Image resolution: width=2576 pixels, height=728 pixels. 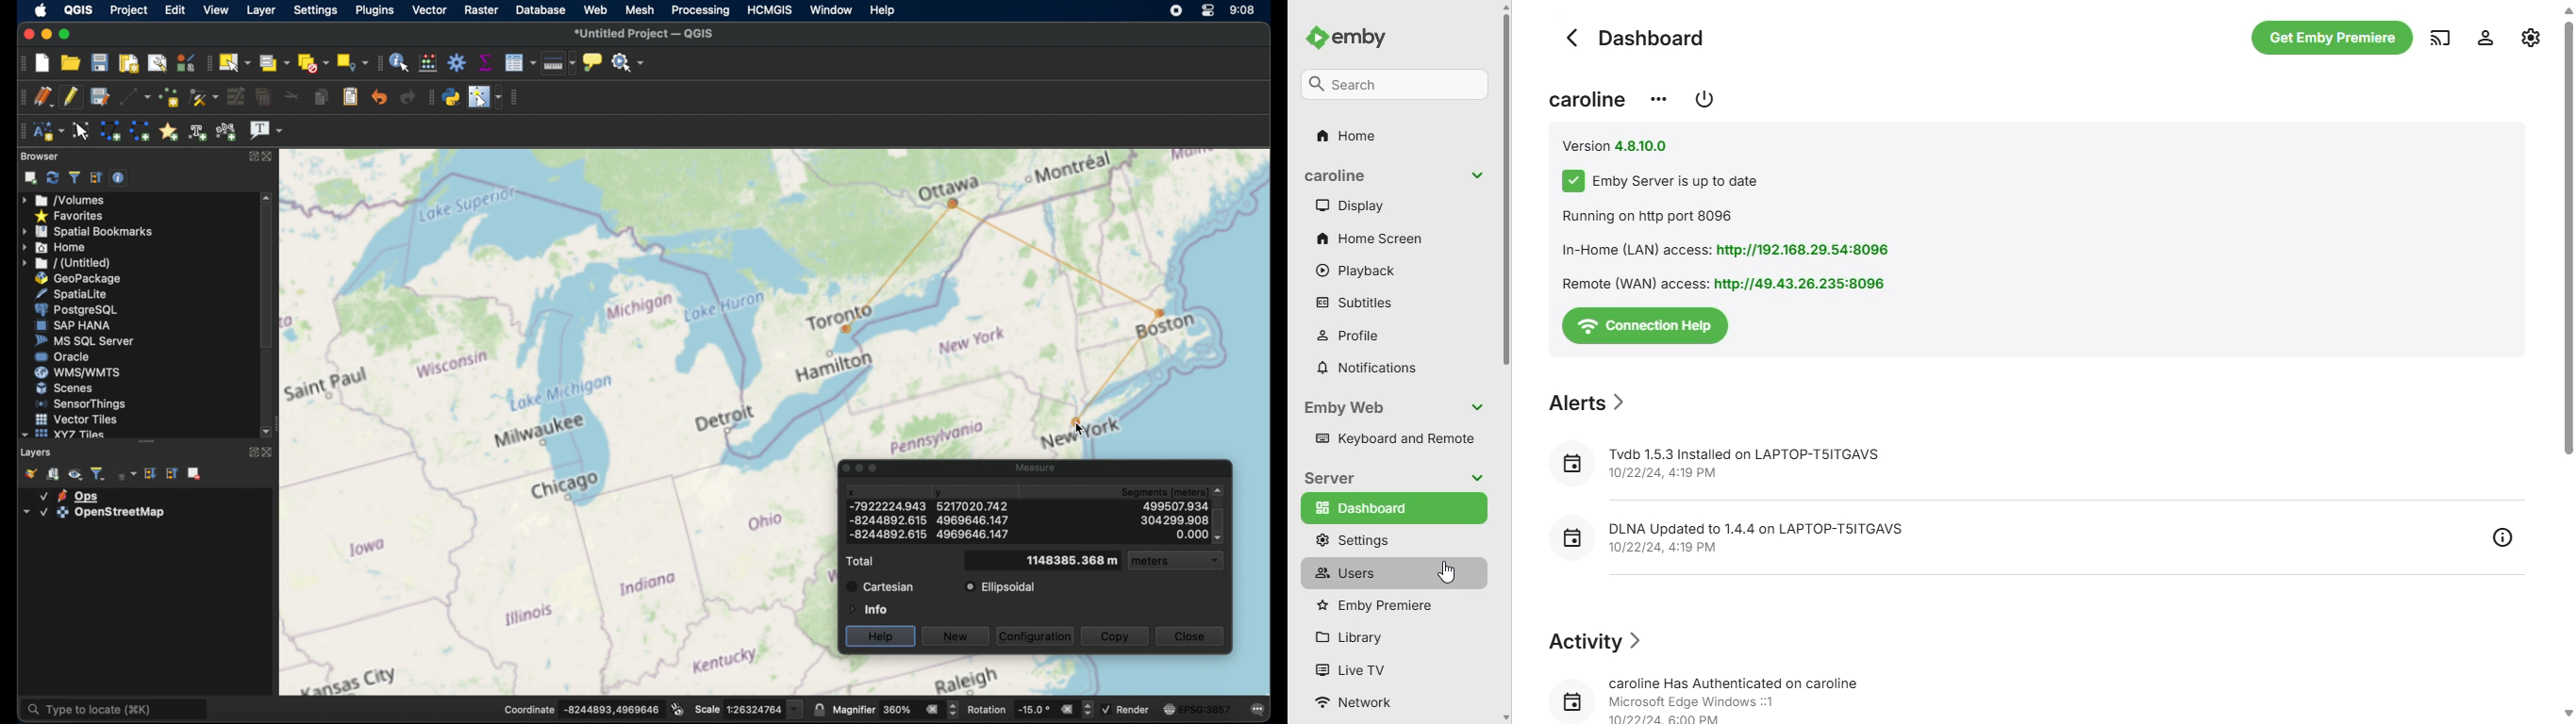 I want to click on new, so click(x=957, y=635).